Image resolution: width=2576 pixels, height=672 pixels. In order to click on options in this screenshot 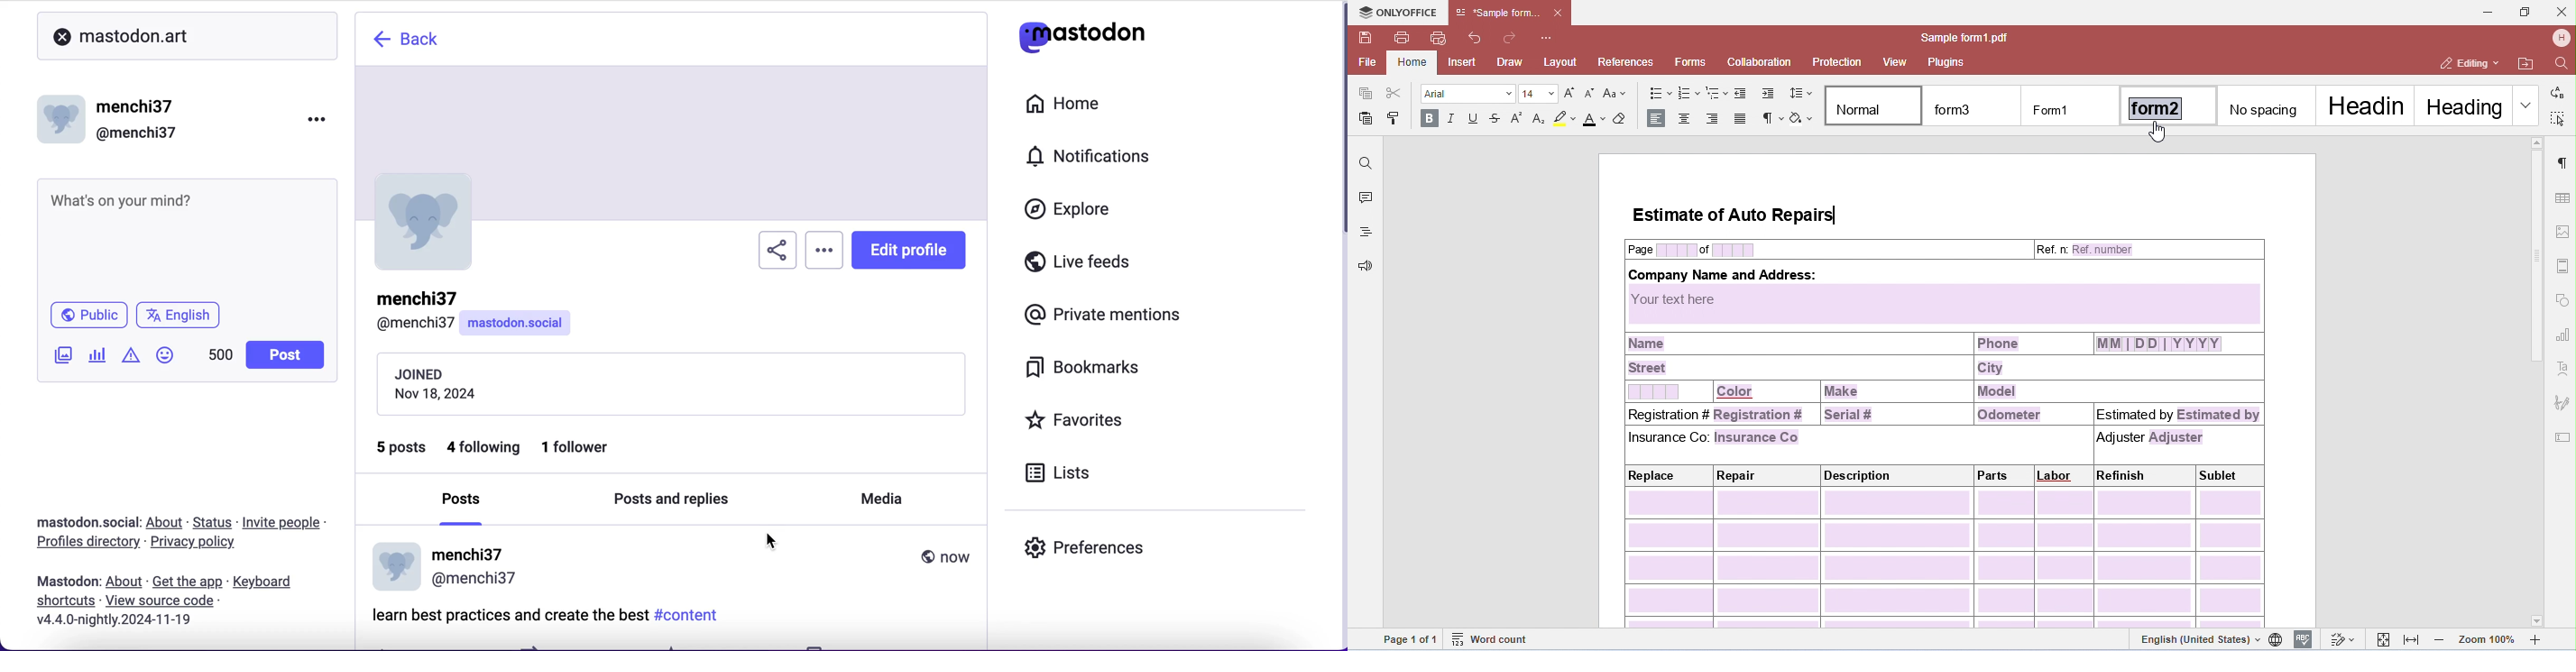, I will do `click(825, 246)`.